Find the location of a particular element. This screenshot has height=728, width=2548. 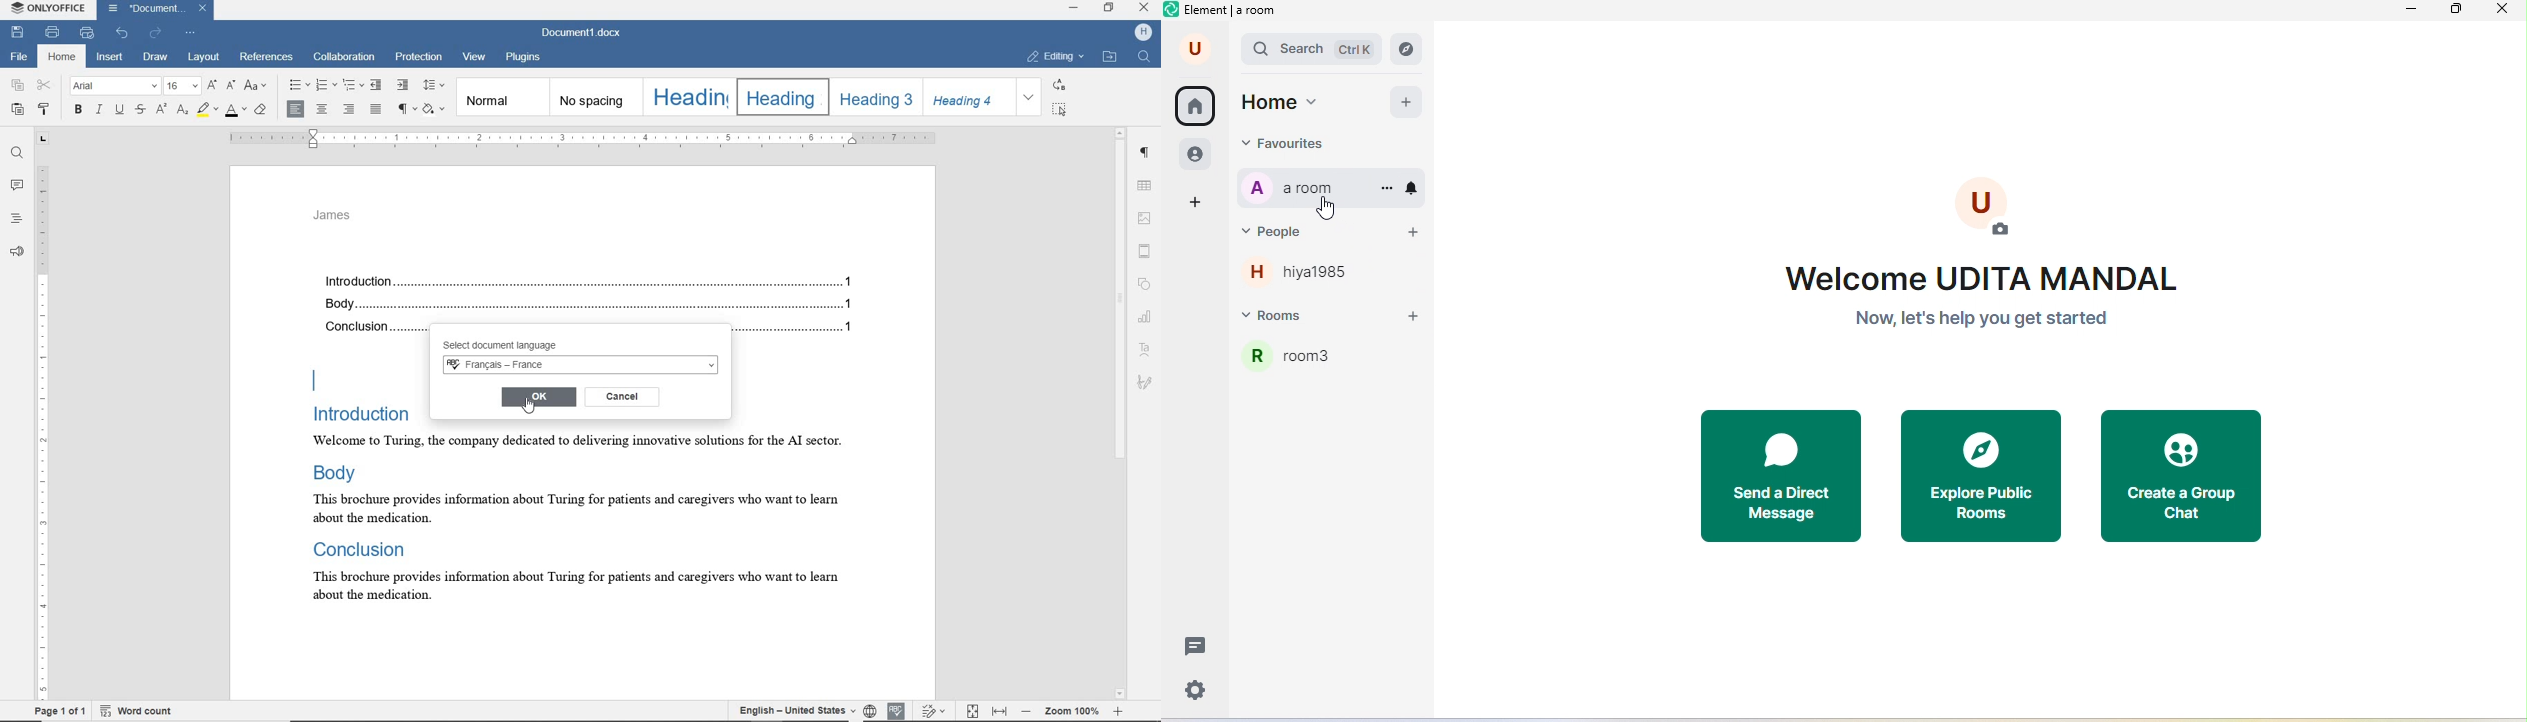

save is located at coordinates (17, 33).